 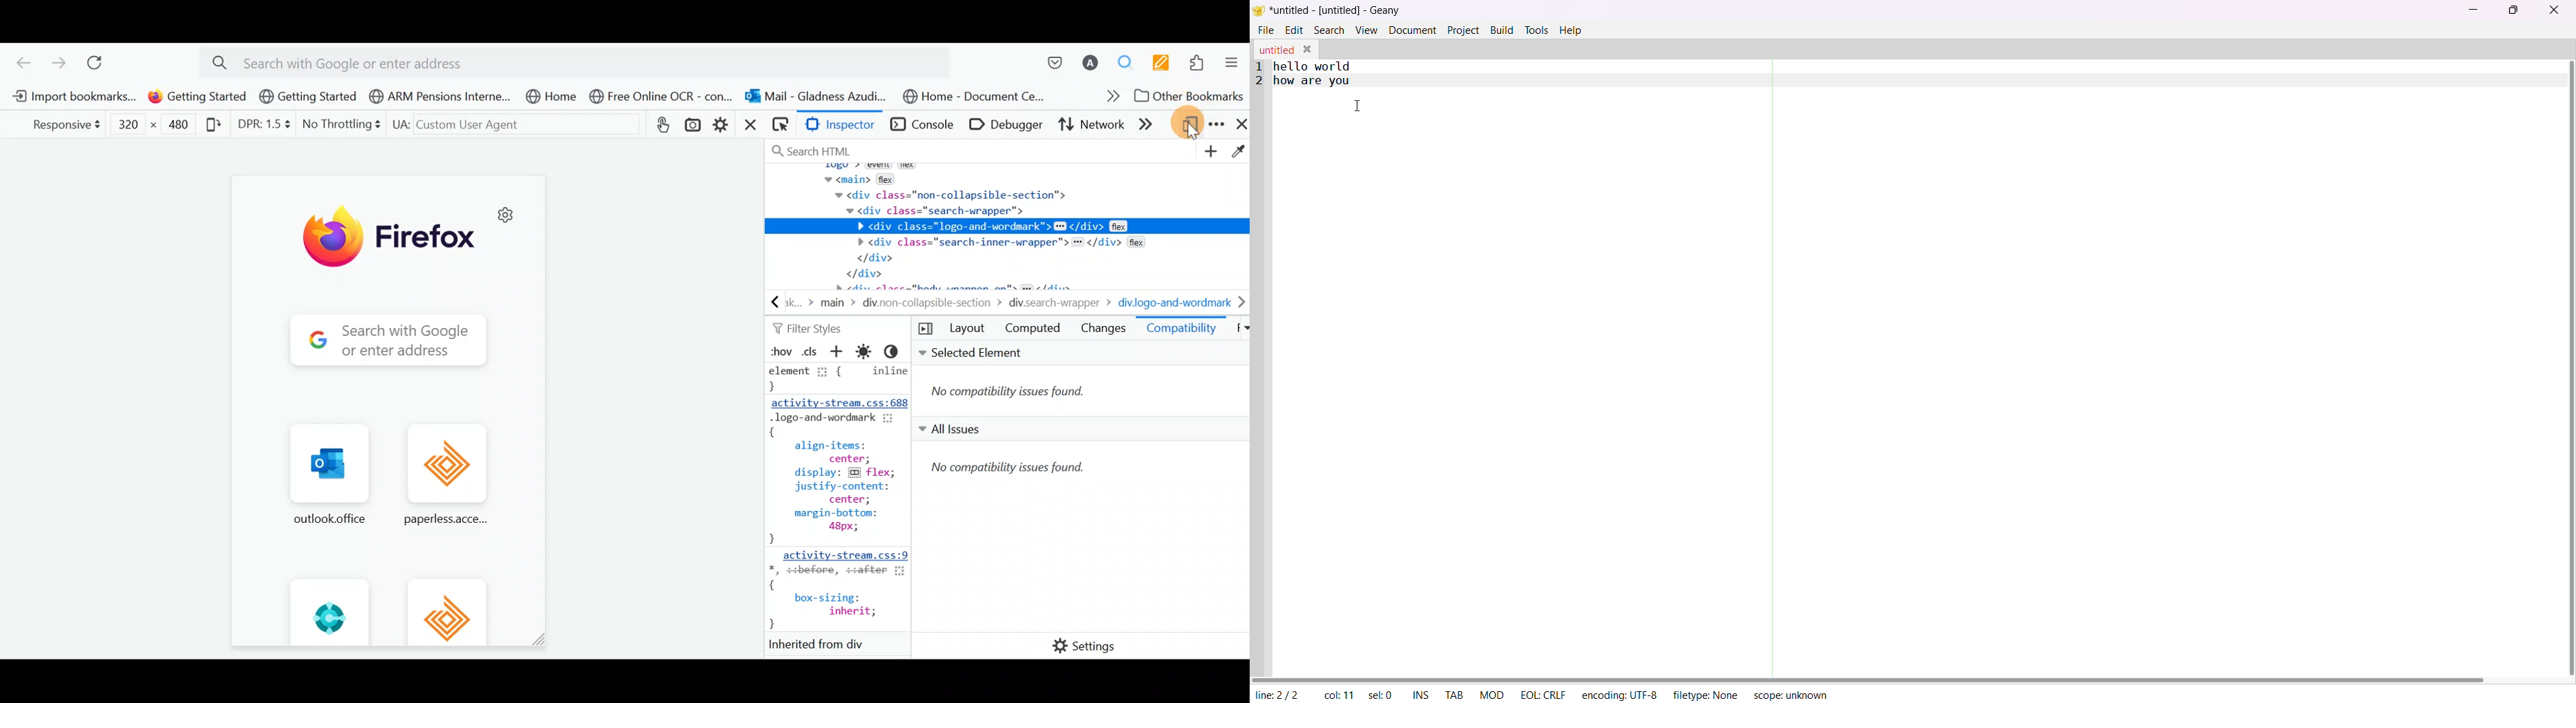 What do you see at coordinates (1292, 29) in the screenshot?
I see `edit` at bounding box center [1292, 29].